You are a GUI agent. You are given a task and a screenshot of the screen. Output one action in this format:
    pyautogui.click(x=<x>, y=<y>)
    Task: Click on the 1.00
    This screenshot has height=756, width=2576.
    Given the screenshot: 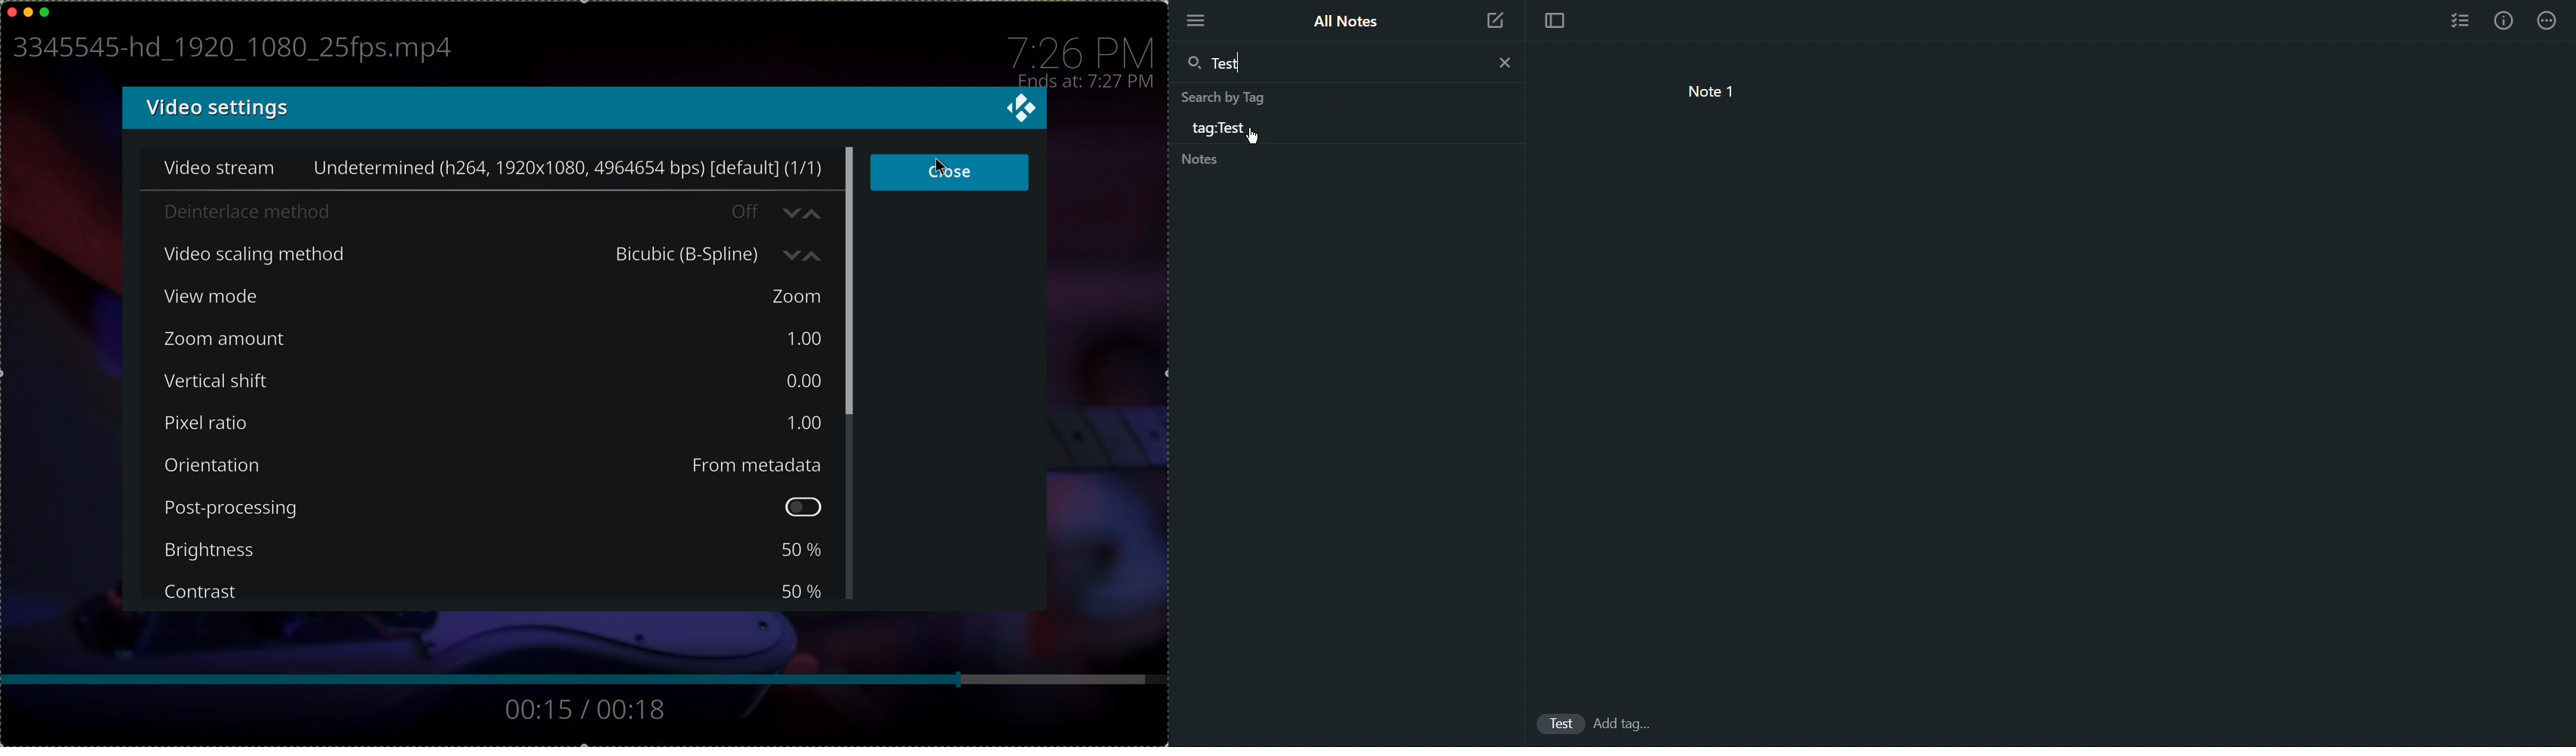 What is the action you would take?
    pyautogui.click(x=804, y=338)
    